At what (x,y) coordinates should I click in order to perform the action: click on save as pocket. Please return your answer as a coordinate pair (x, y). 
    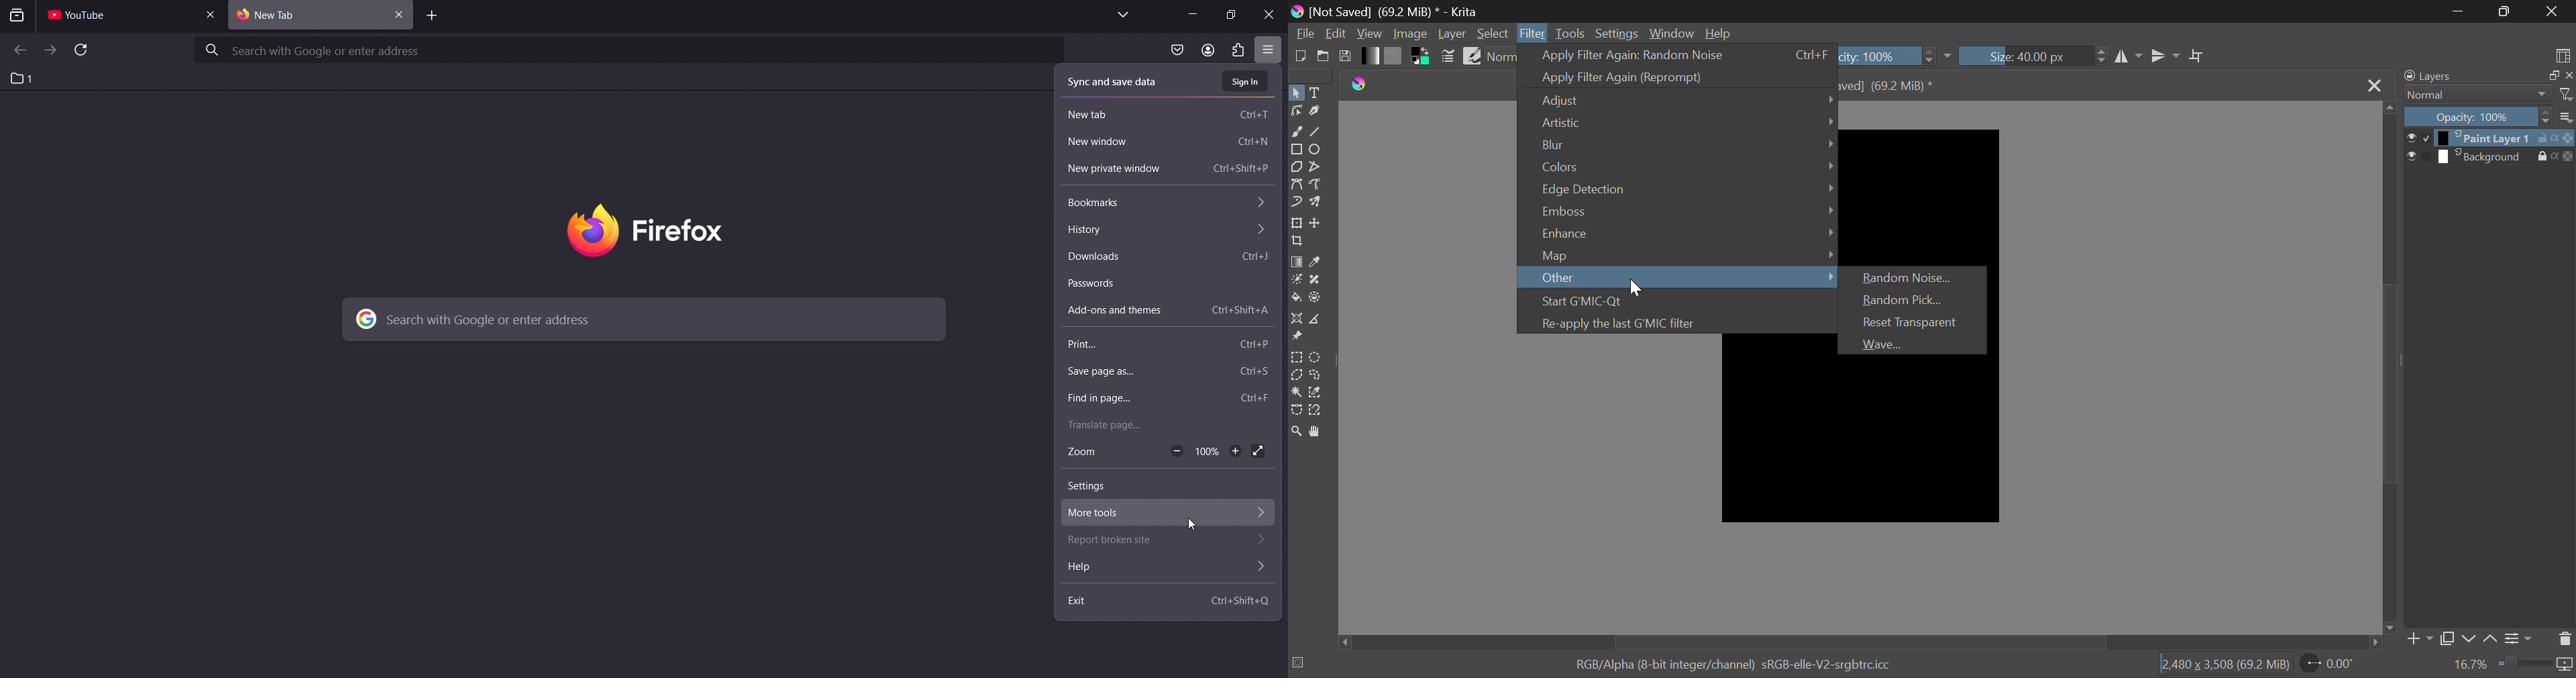
    Looking at the image, I should click on (1173, 51).